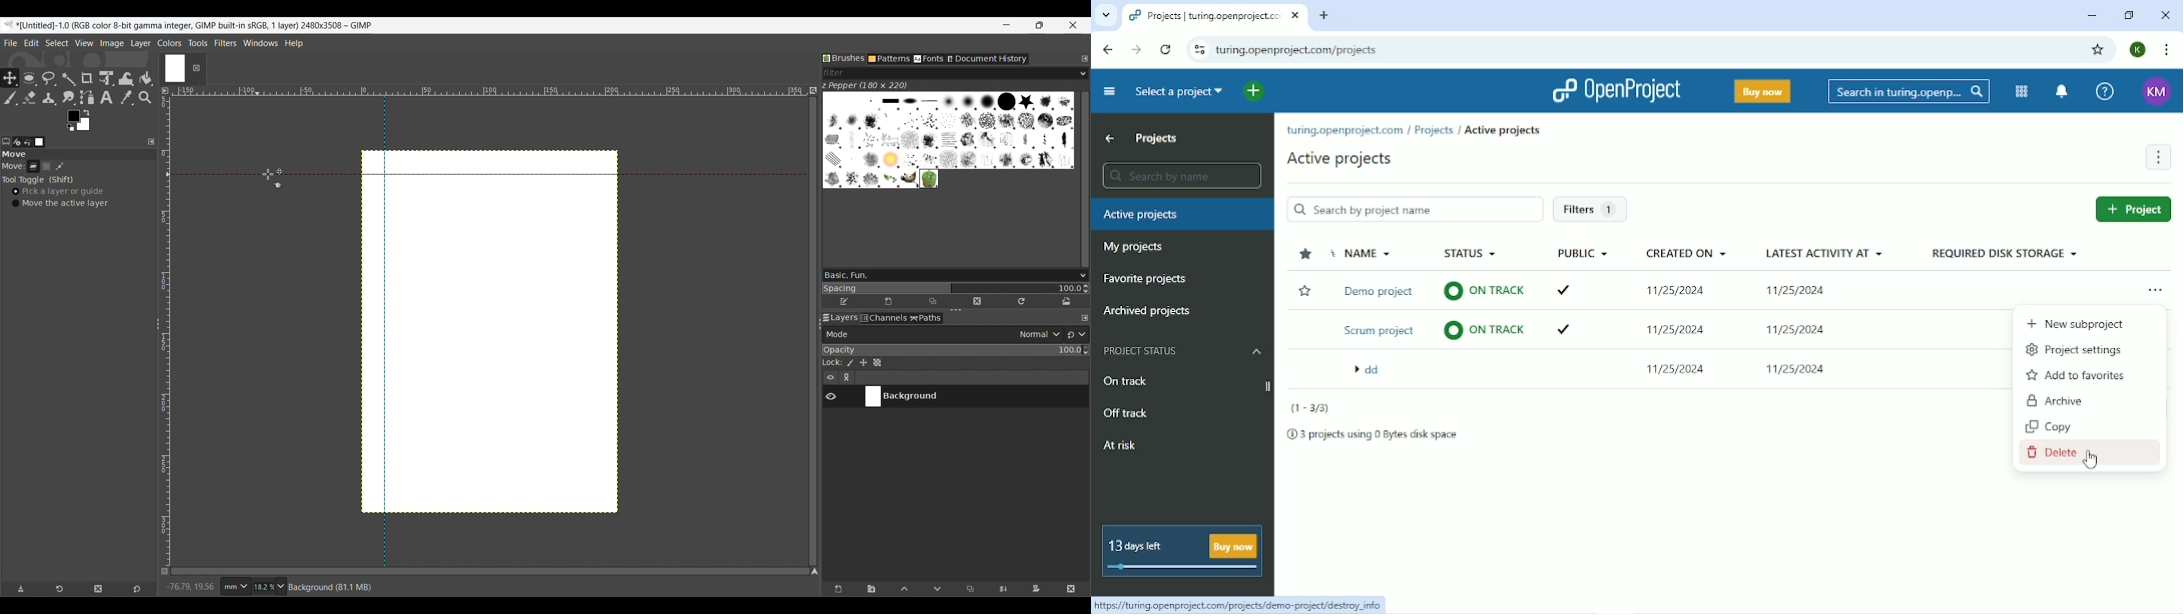 The width and height of the screenshot is (2184, 616). Describe the element at coordinates (1022, 302) in the screenshot. I see `Refresh brushes` at that location.